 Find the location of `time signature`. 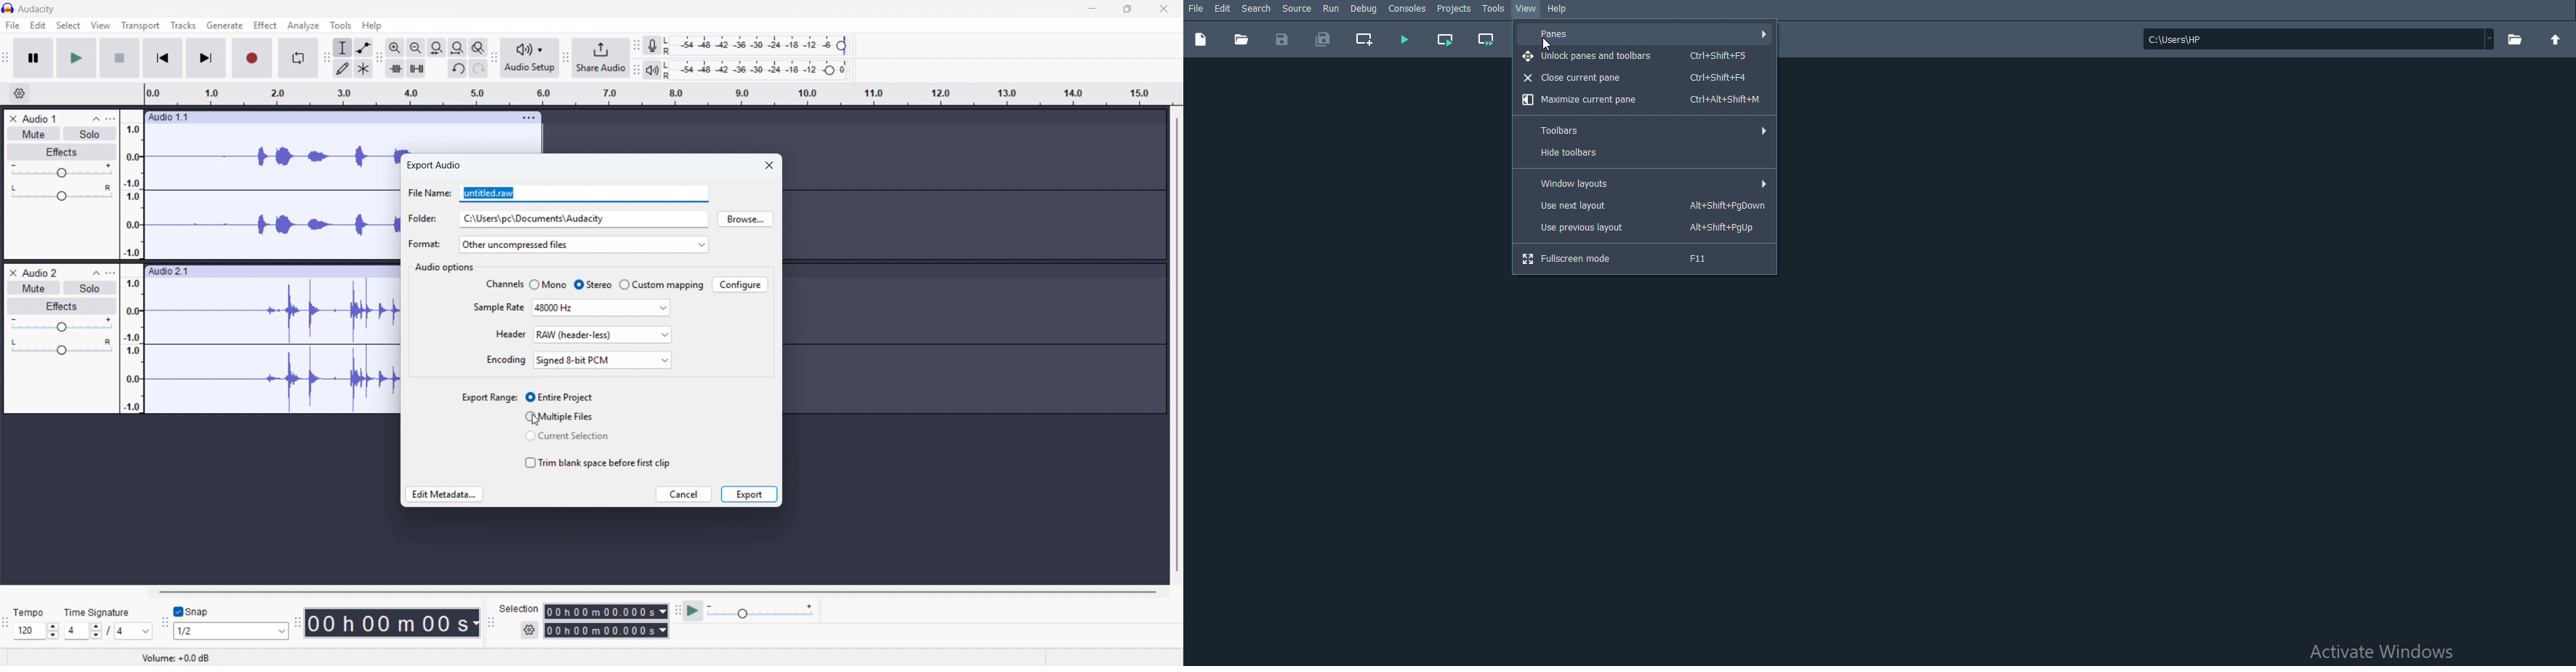

time signature is located at coordinates (99, 612).